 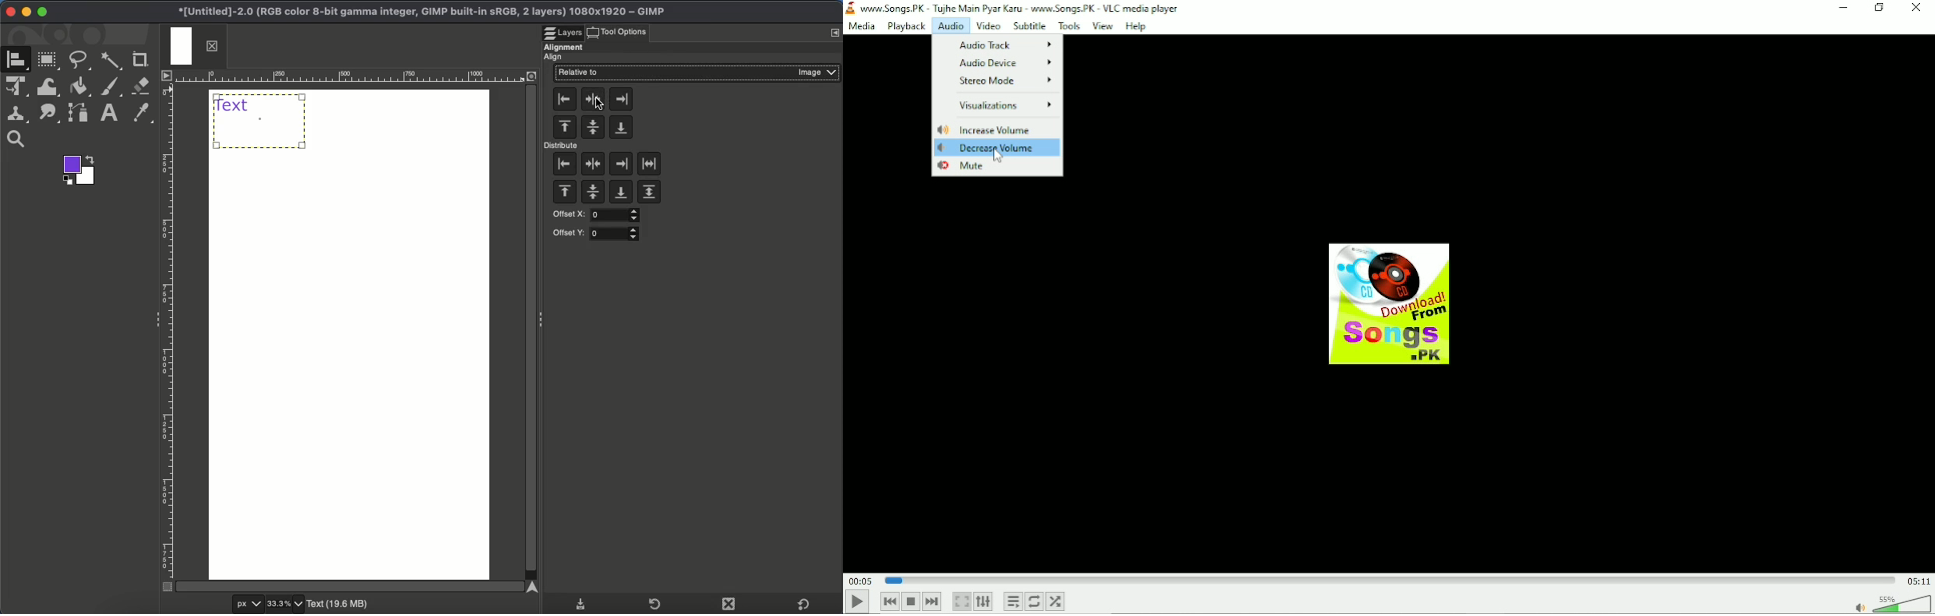 I want to click on Close, so click(x=1918, y=8).